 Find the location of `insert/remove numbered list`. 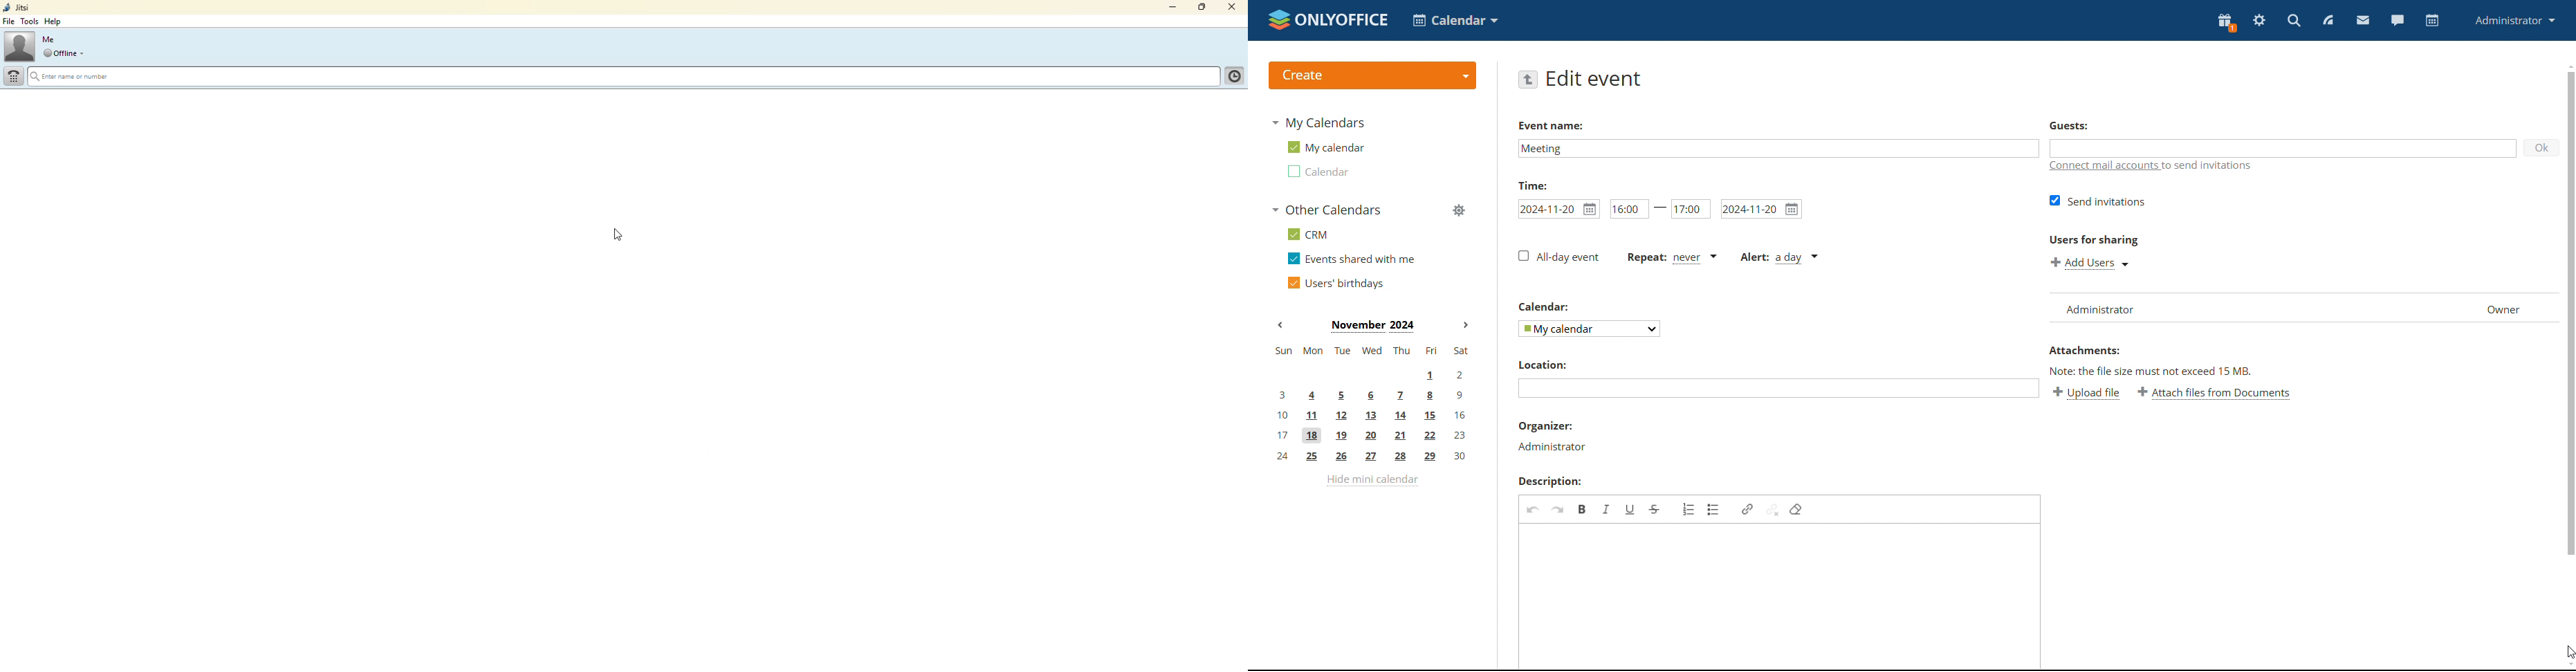

insert/remove numbered list is located at coordinates (1689, 510).